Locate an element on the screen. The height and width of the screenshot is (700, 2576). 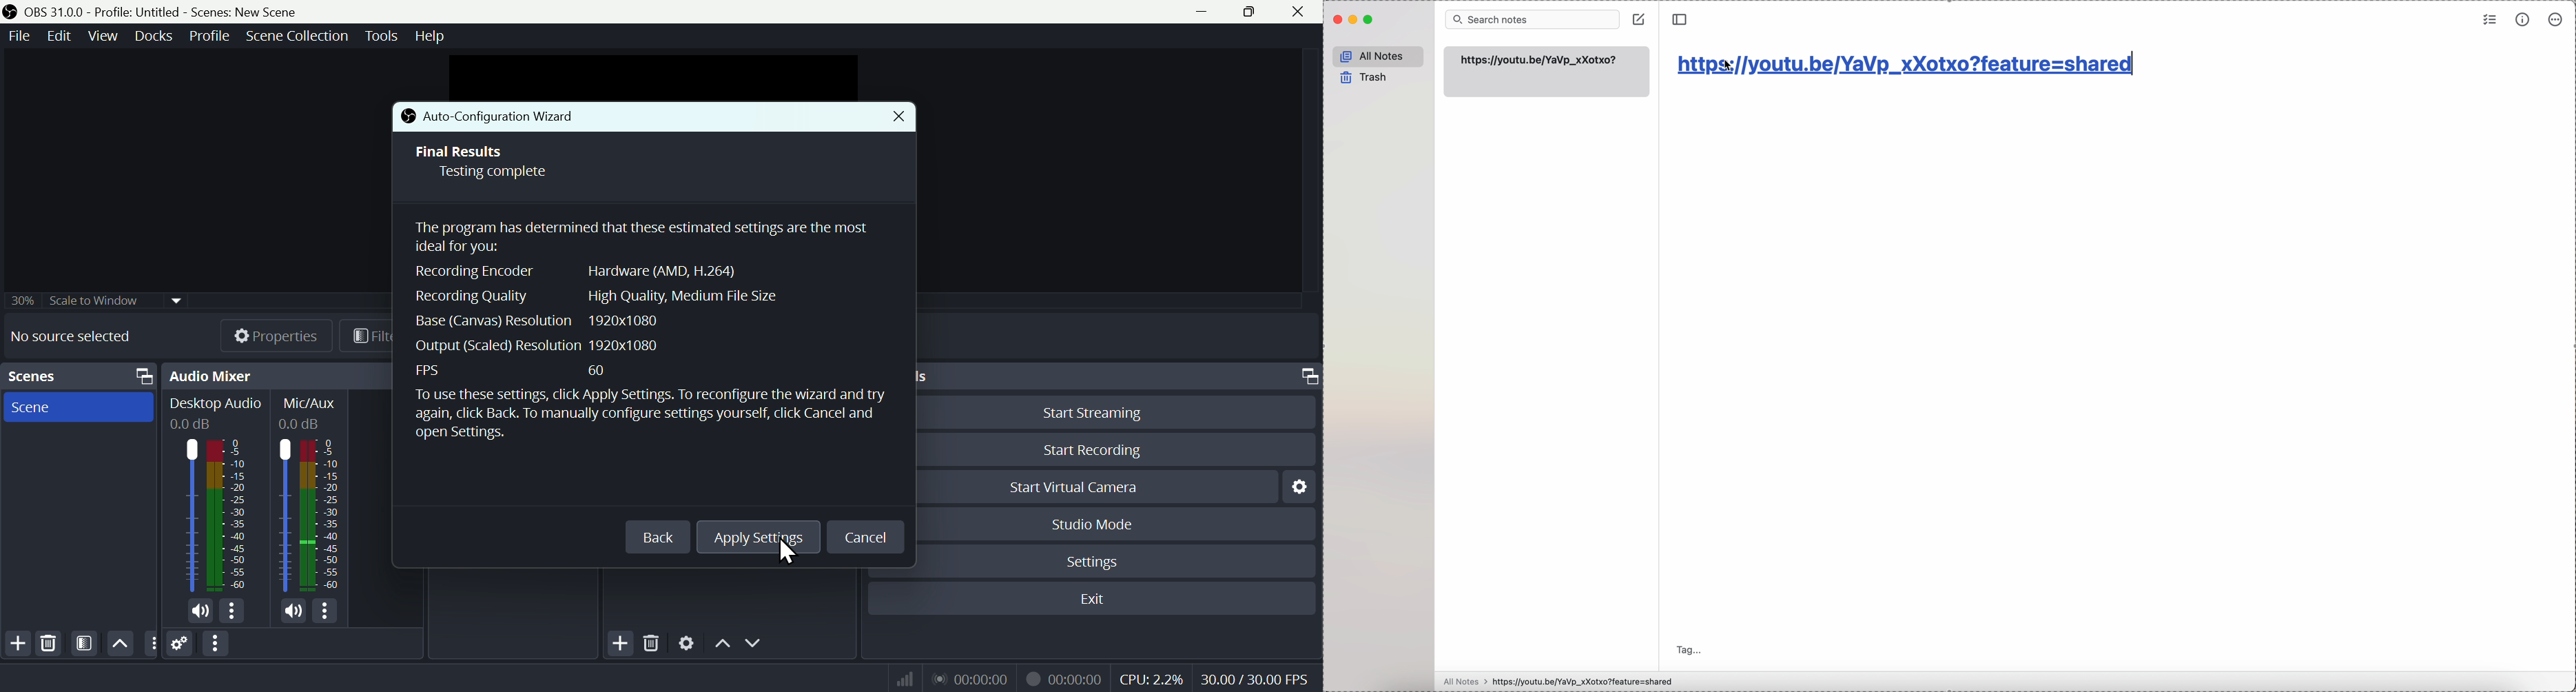
cursor is located at coordinates (784, 553).